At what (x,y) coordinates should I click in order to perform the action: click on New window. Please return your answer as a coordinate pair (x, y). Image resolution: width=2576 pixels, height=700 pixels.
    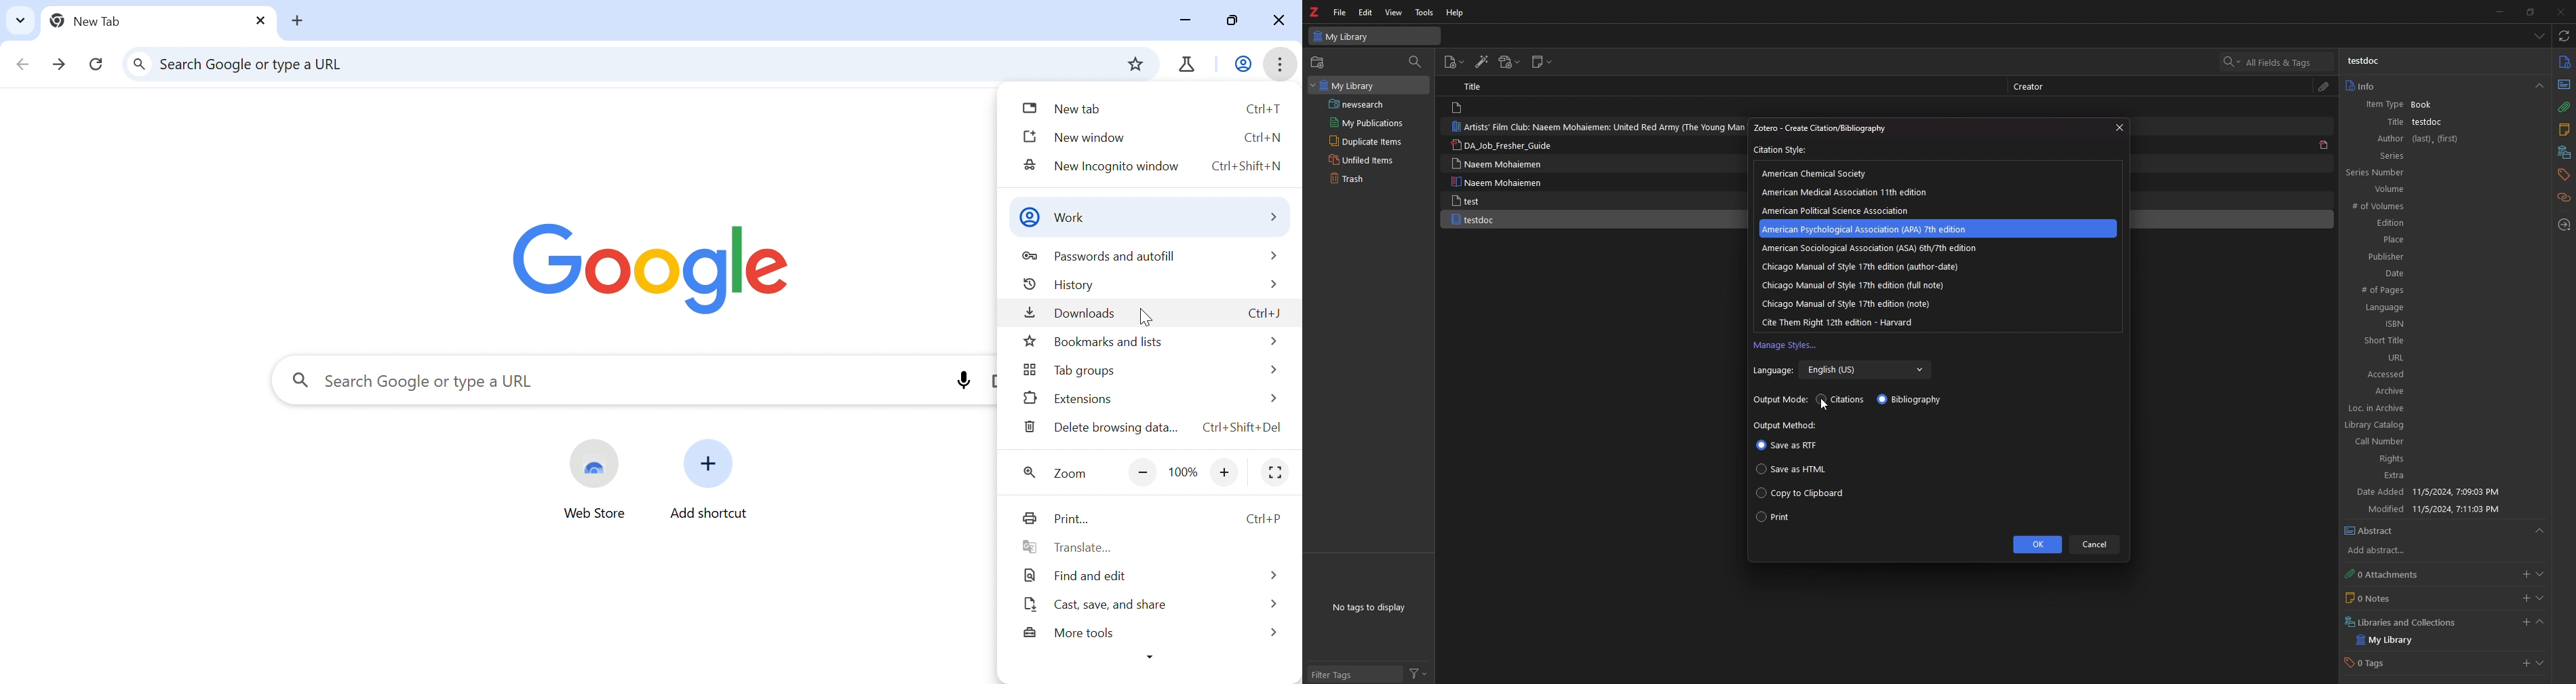
    Looking at the image, I should click on (1076, 138).